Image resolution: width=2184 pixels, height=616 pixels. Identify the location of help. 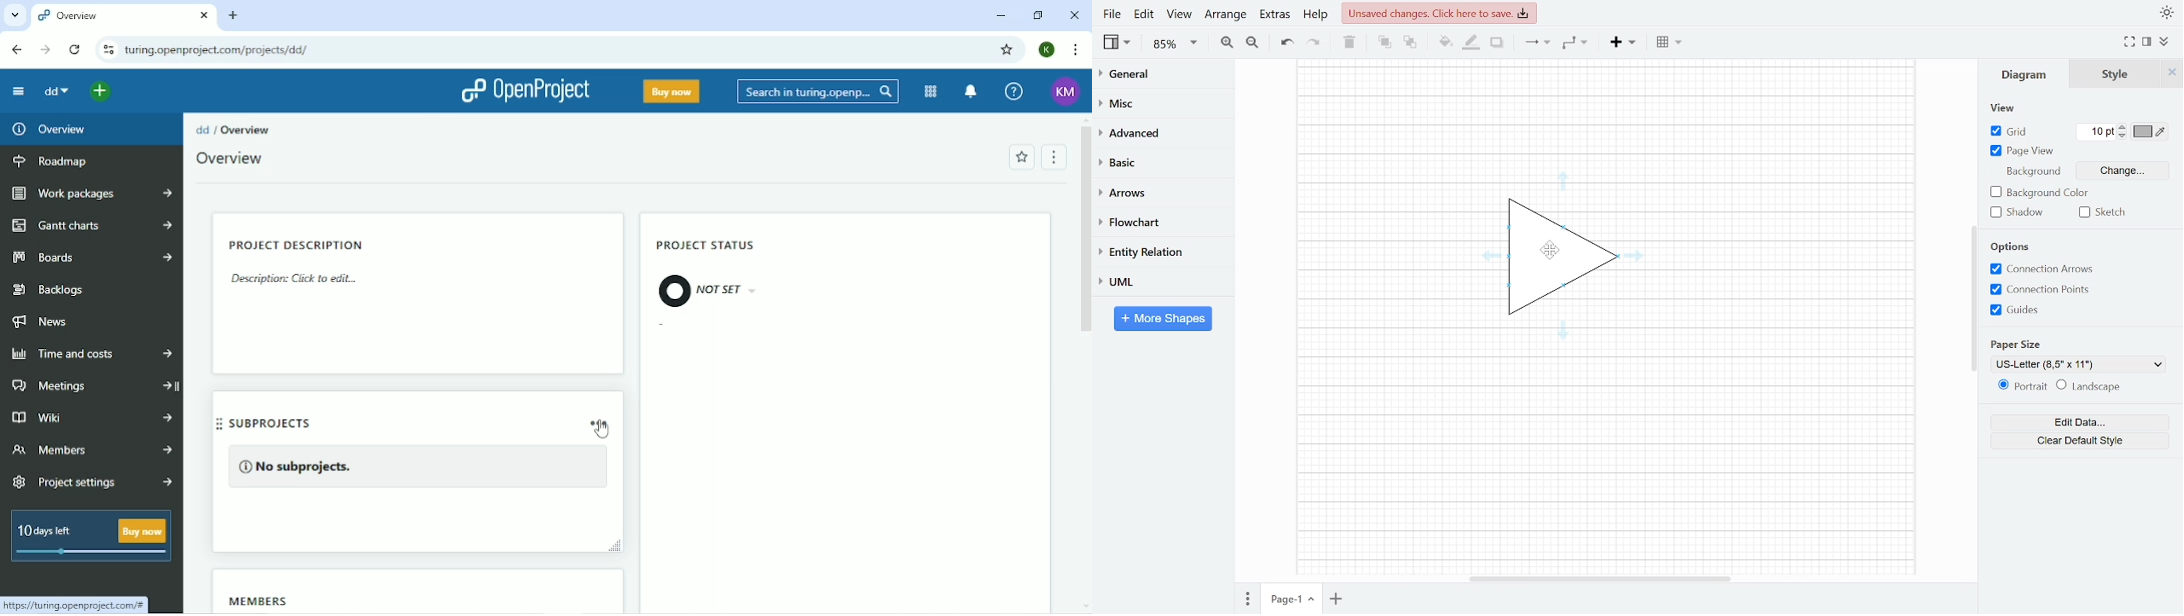
(1317, 14).